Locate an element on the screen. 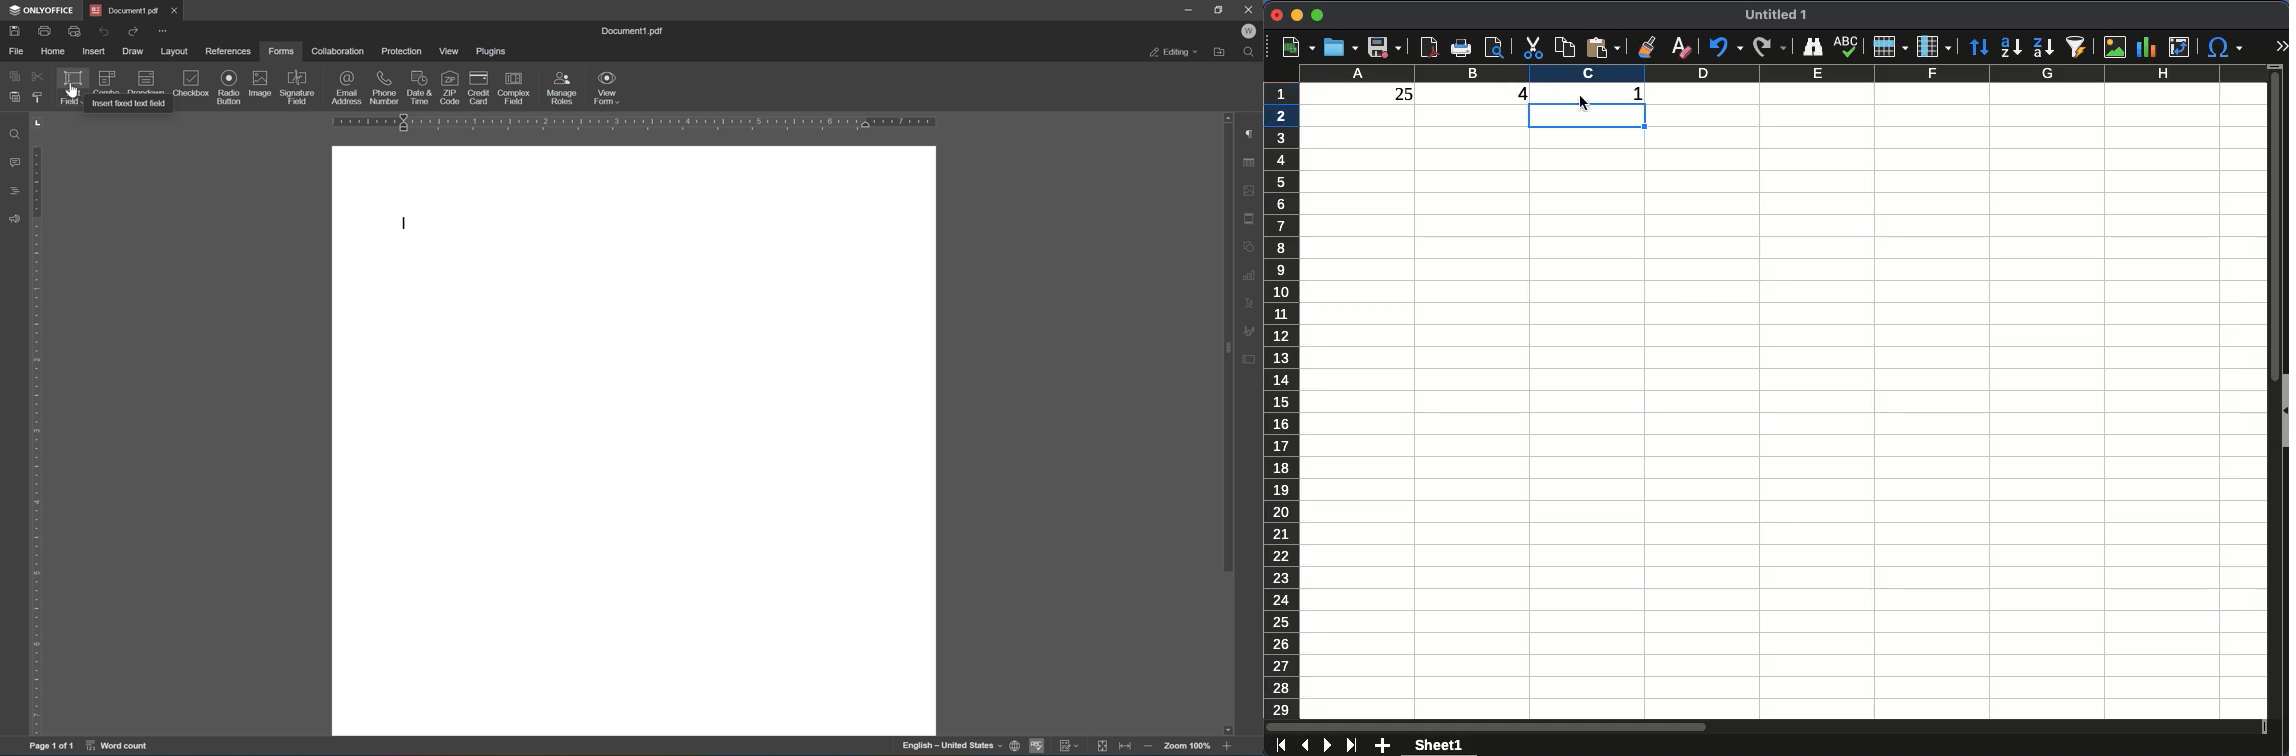 Image resolution: width=2296 pixels, height=756 pixels. cut is located at coordinates (1532, 49).